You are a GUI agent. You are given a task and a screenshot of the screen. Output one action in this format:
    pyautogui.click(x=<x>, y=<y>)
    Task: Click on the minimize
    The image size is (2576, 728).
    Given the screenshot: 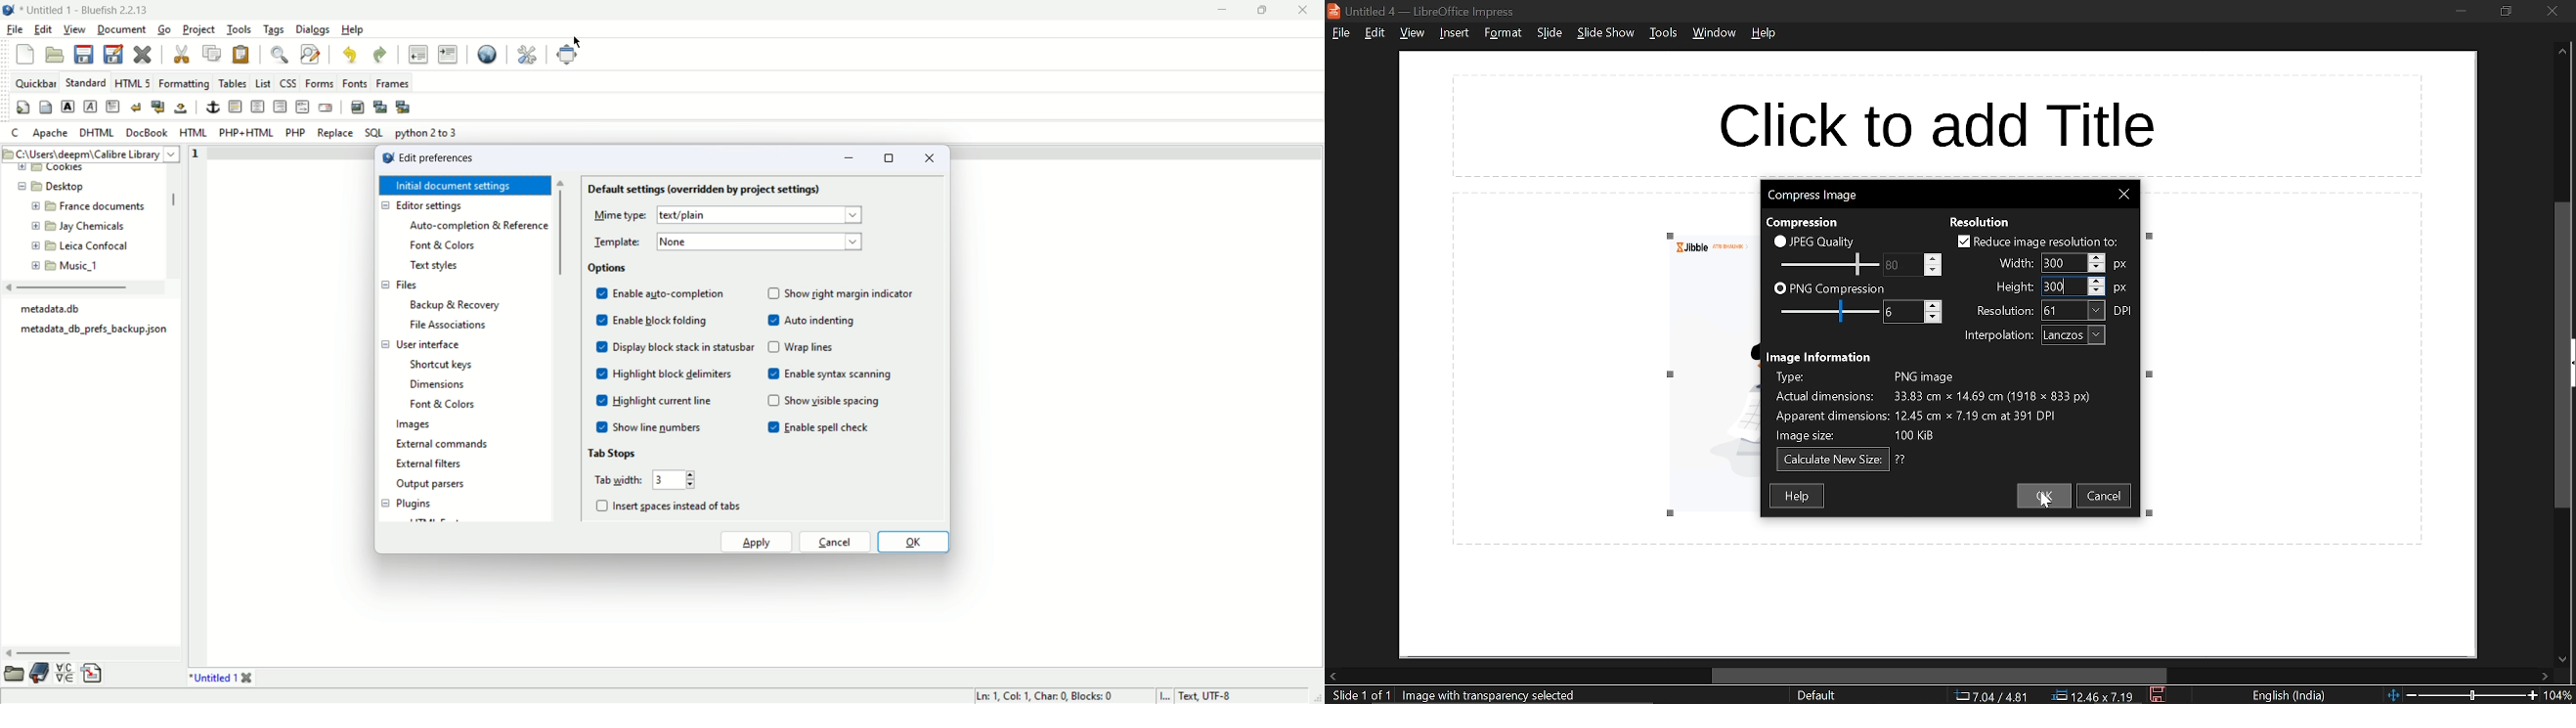 What is the action you would take?
    pyautogui.click(x=2461, y=11)
    